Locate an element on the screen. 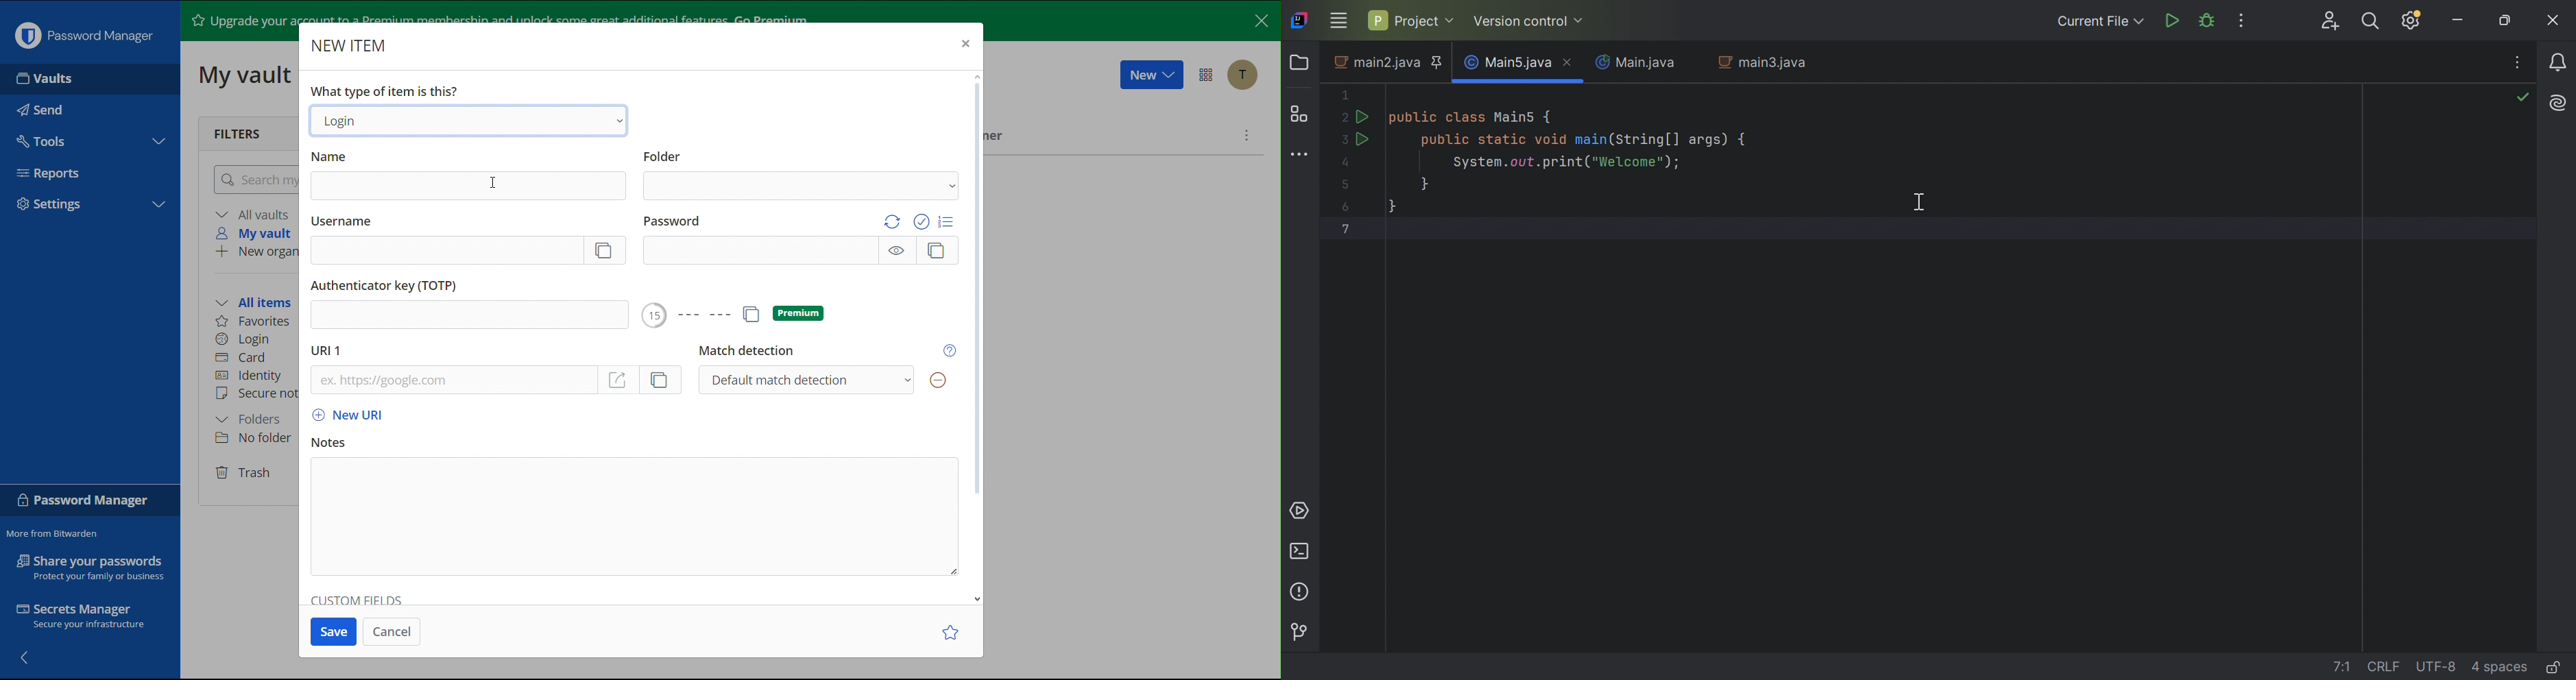  URL  is located at coordinates (498, 382).